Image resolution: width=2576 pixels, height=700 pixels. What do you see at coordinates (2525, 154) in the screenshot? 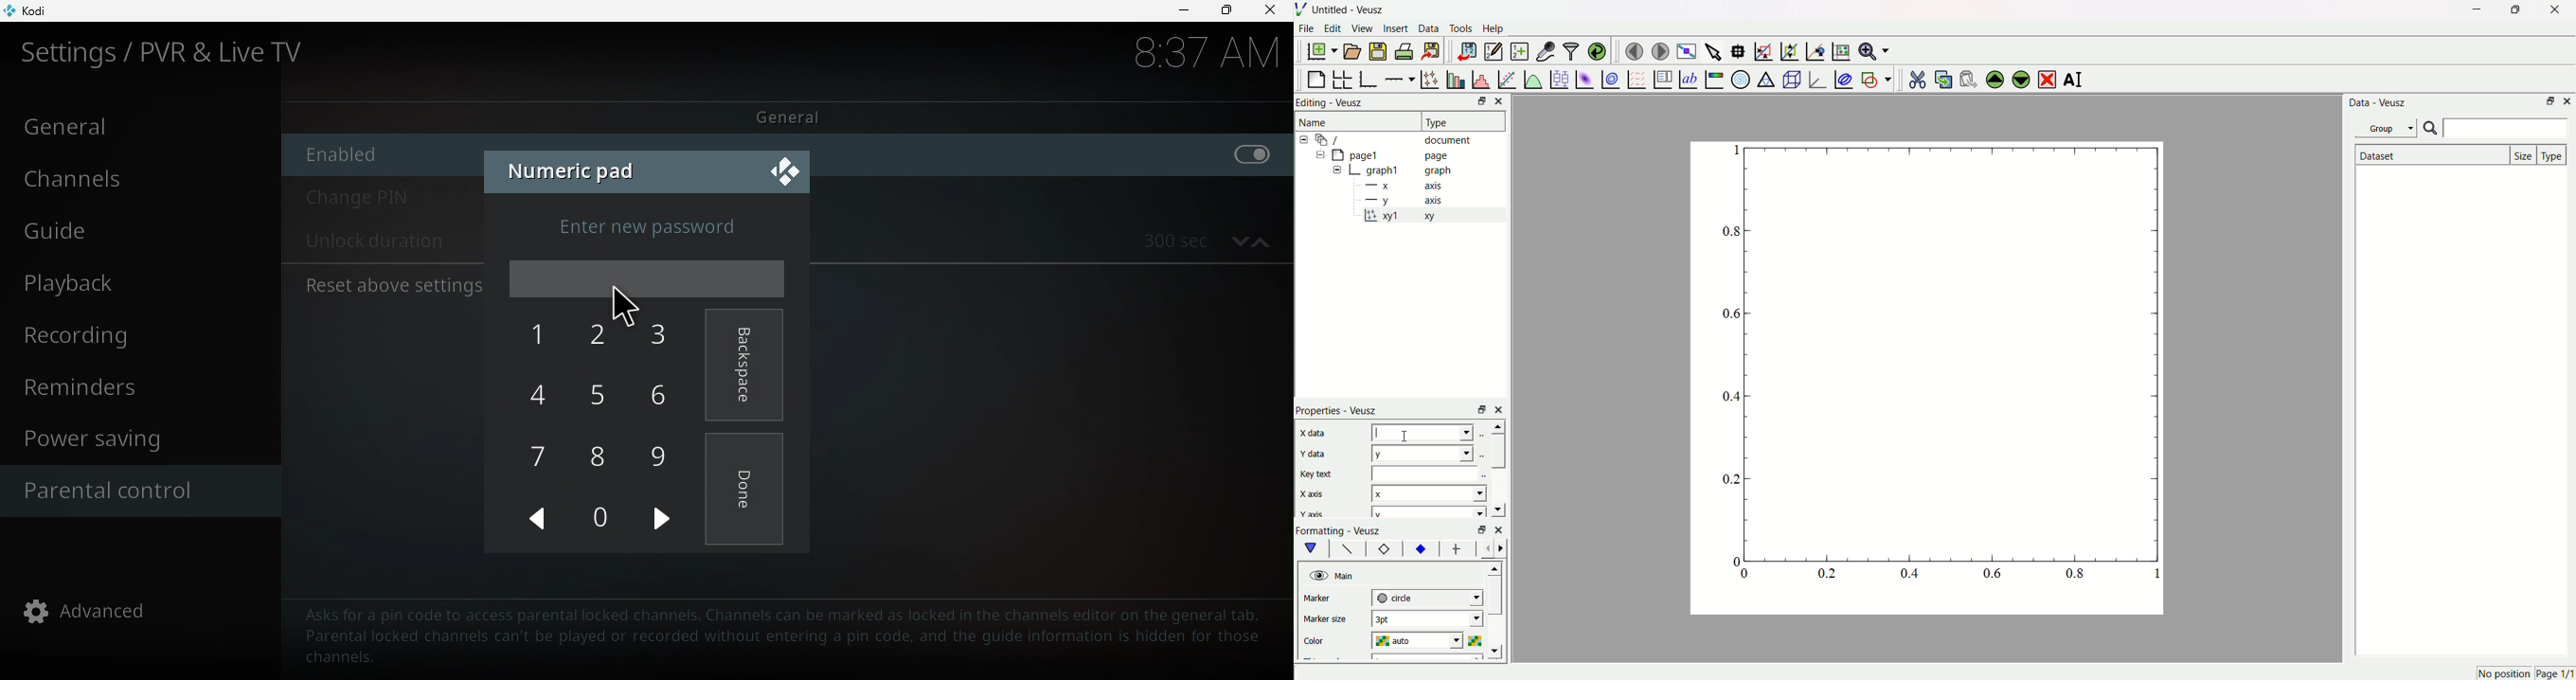
I see `Size` at bounding box center [2525, 154].